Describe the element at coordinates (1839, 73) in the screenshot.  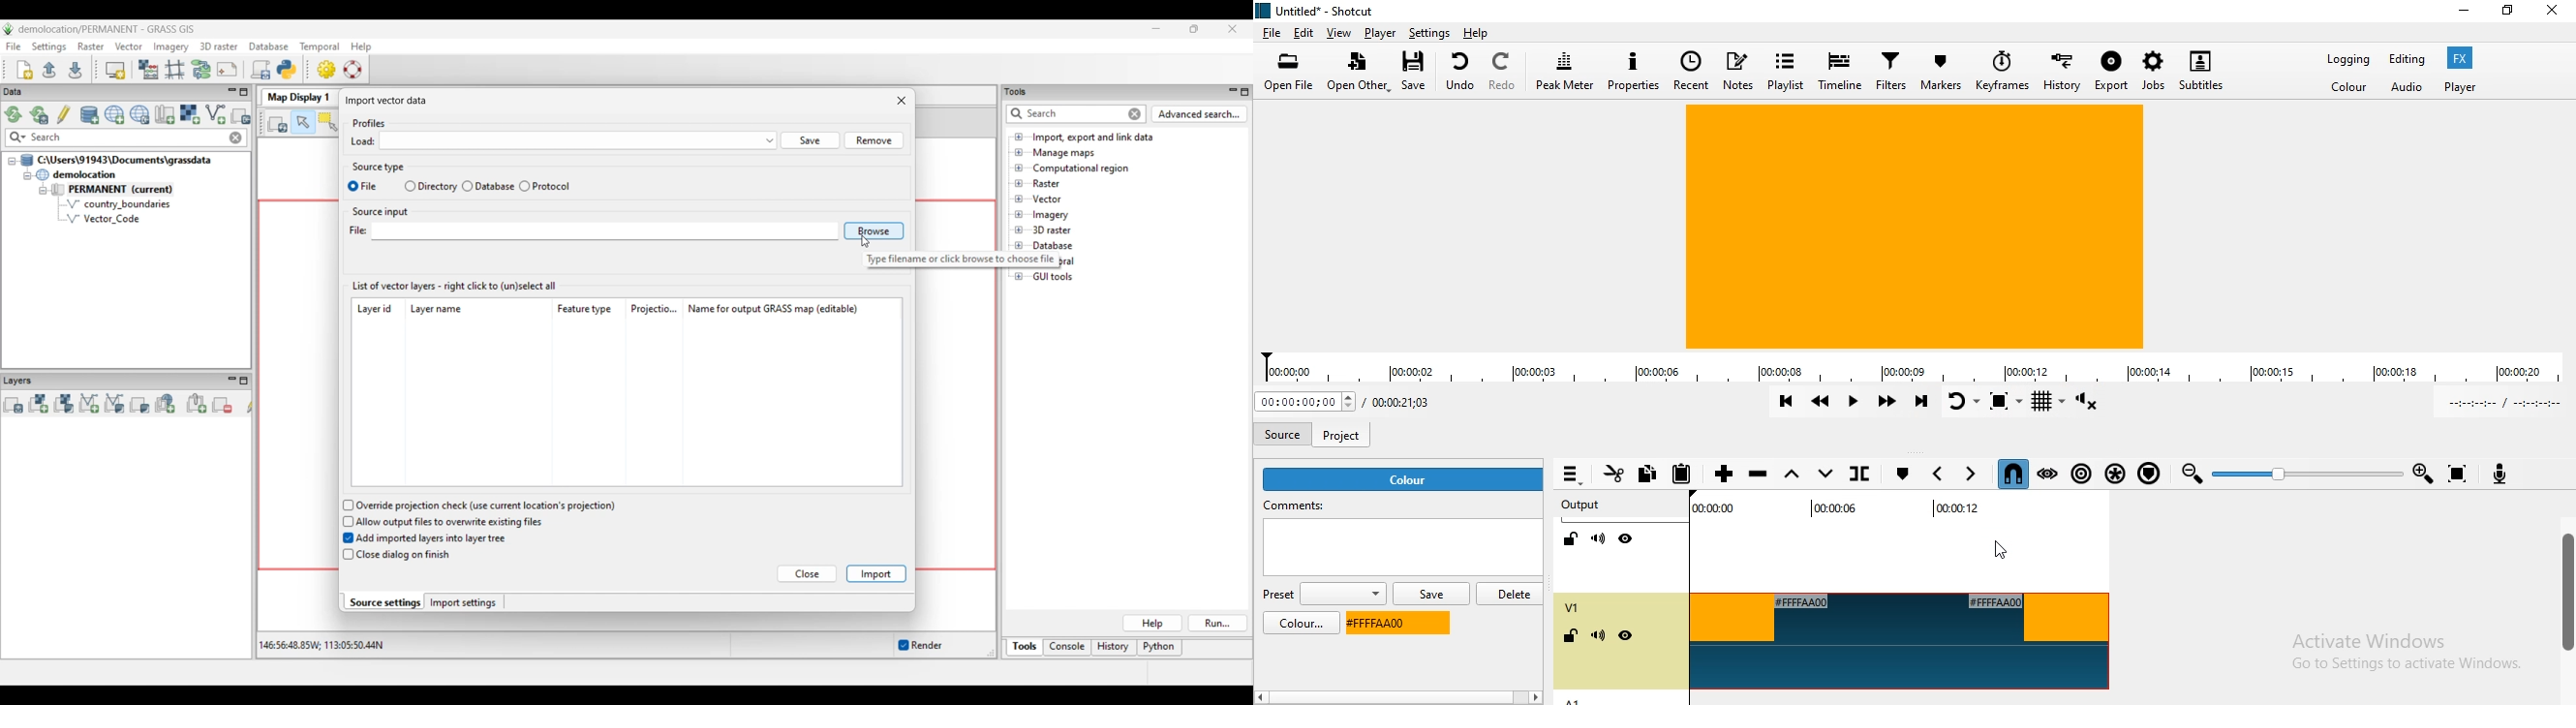
I see `Timeline` at that location.